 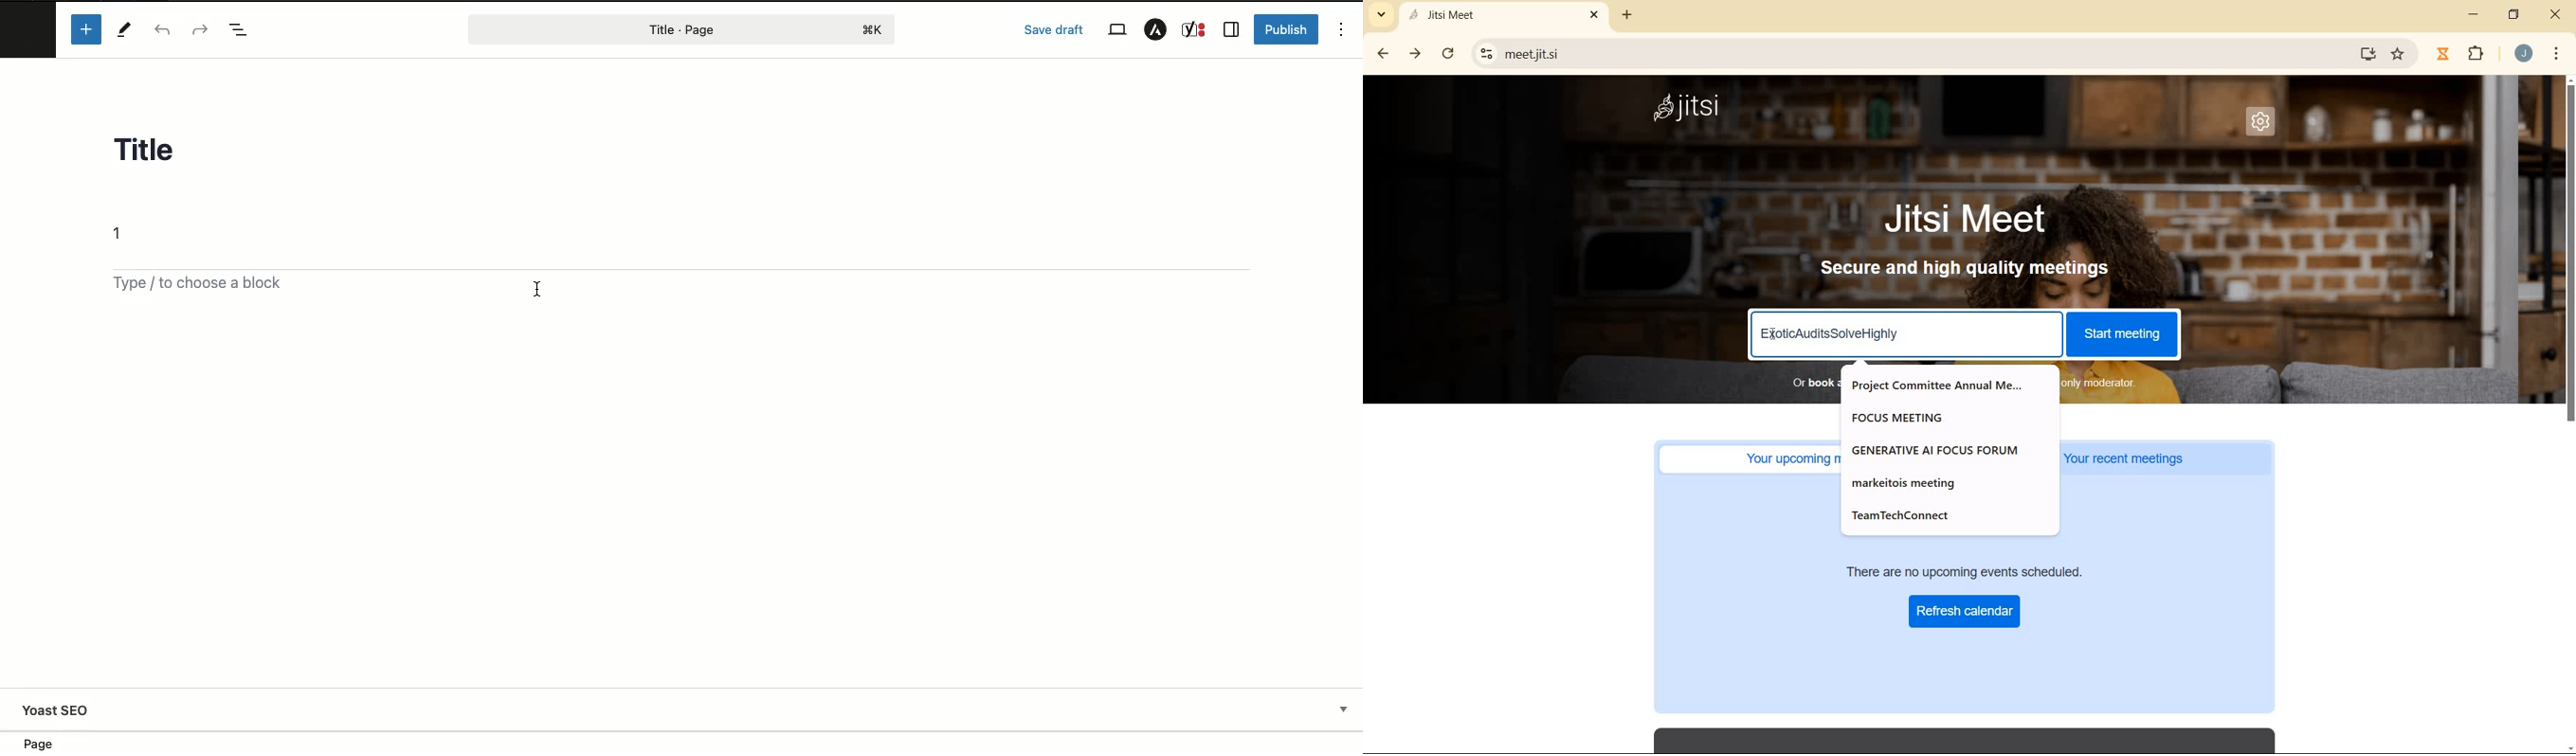 What do you see at coordinates (1288, 29) in the screenshot?
I see `Publish` at bounding box center [1288, 29].